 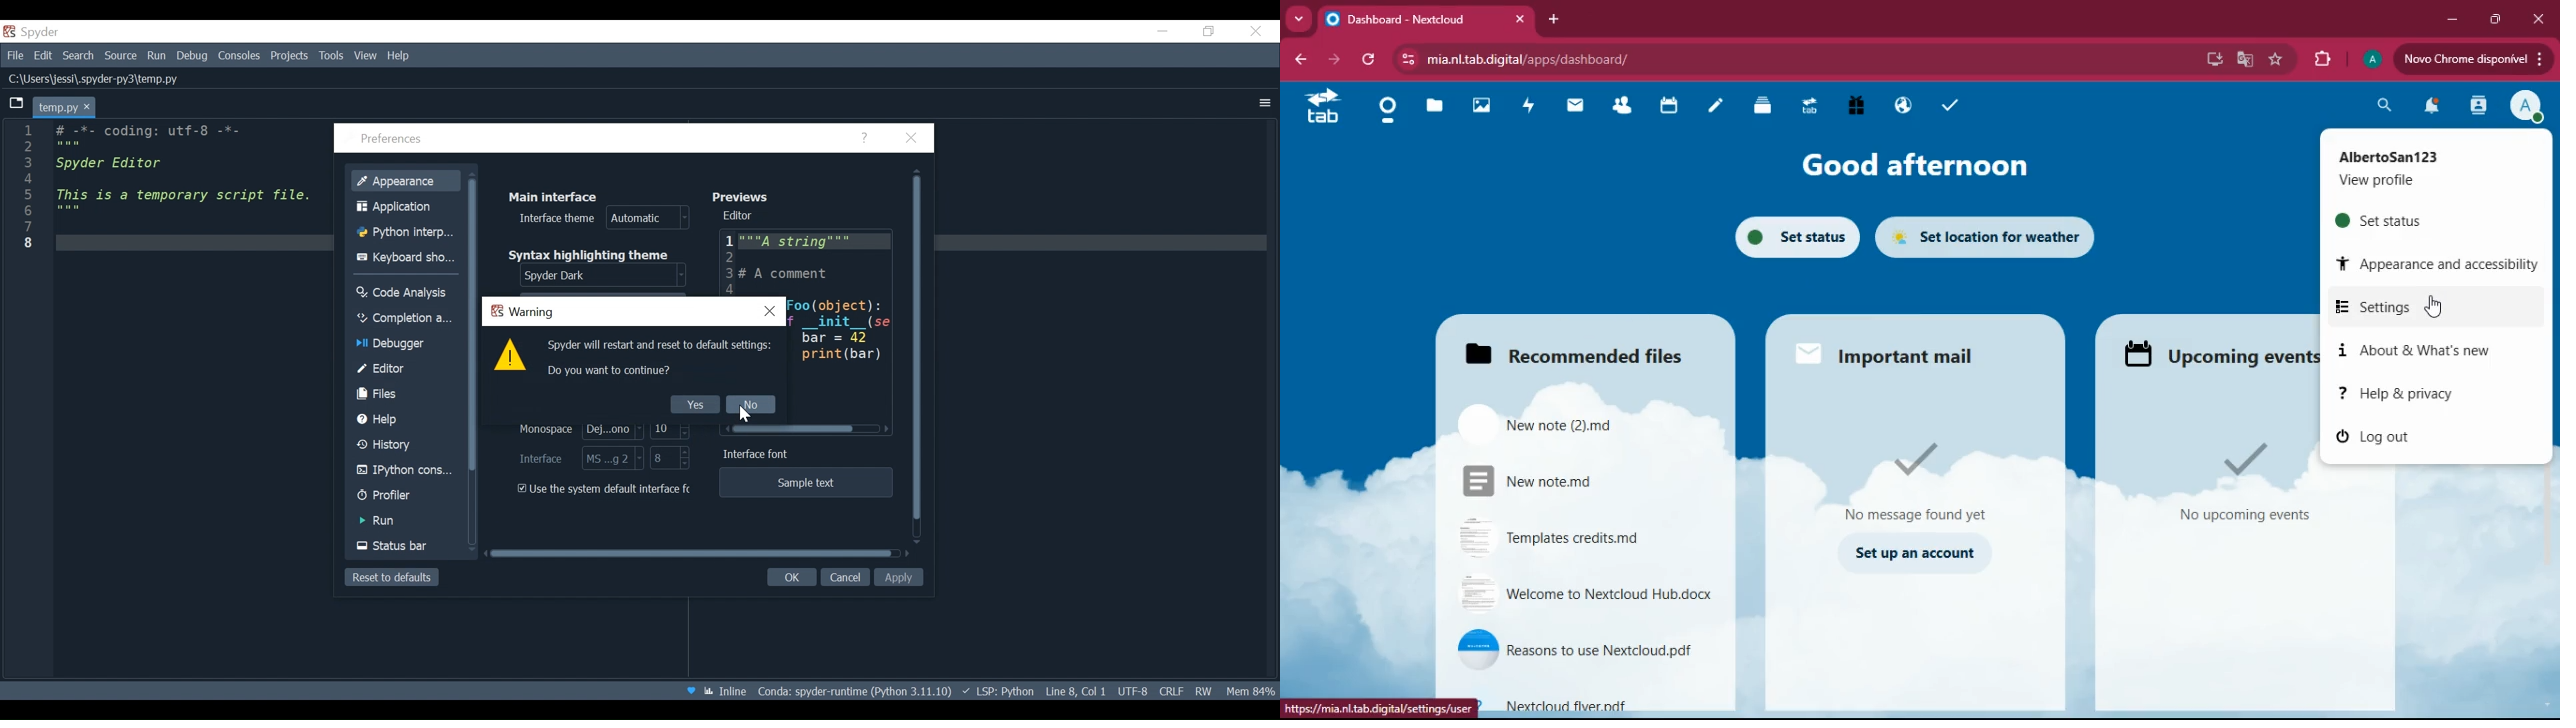 I want to click on Restore, so click(x=1210, y=32).